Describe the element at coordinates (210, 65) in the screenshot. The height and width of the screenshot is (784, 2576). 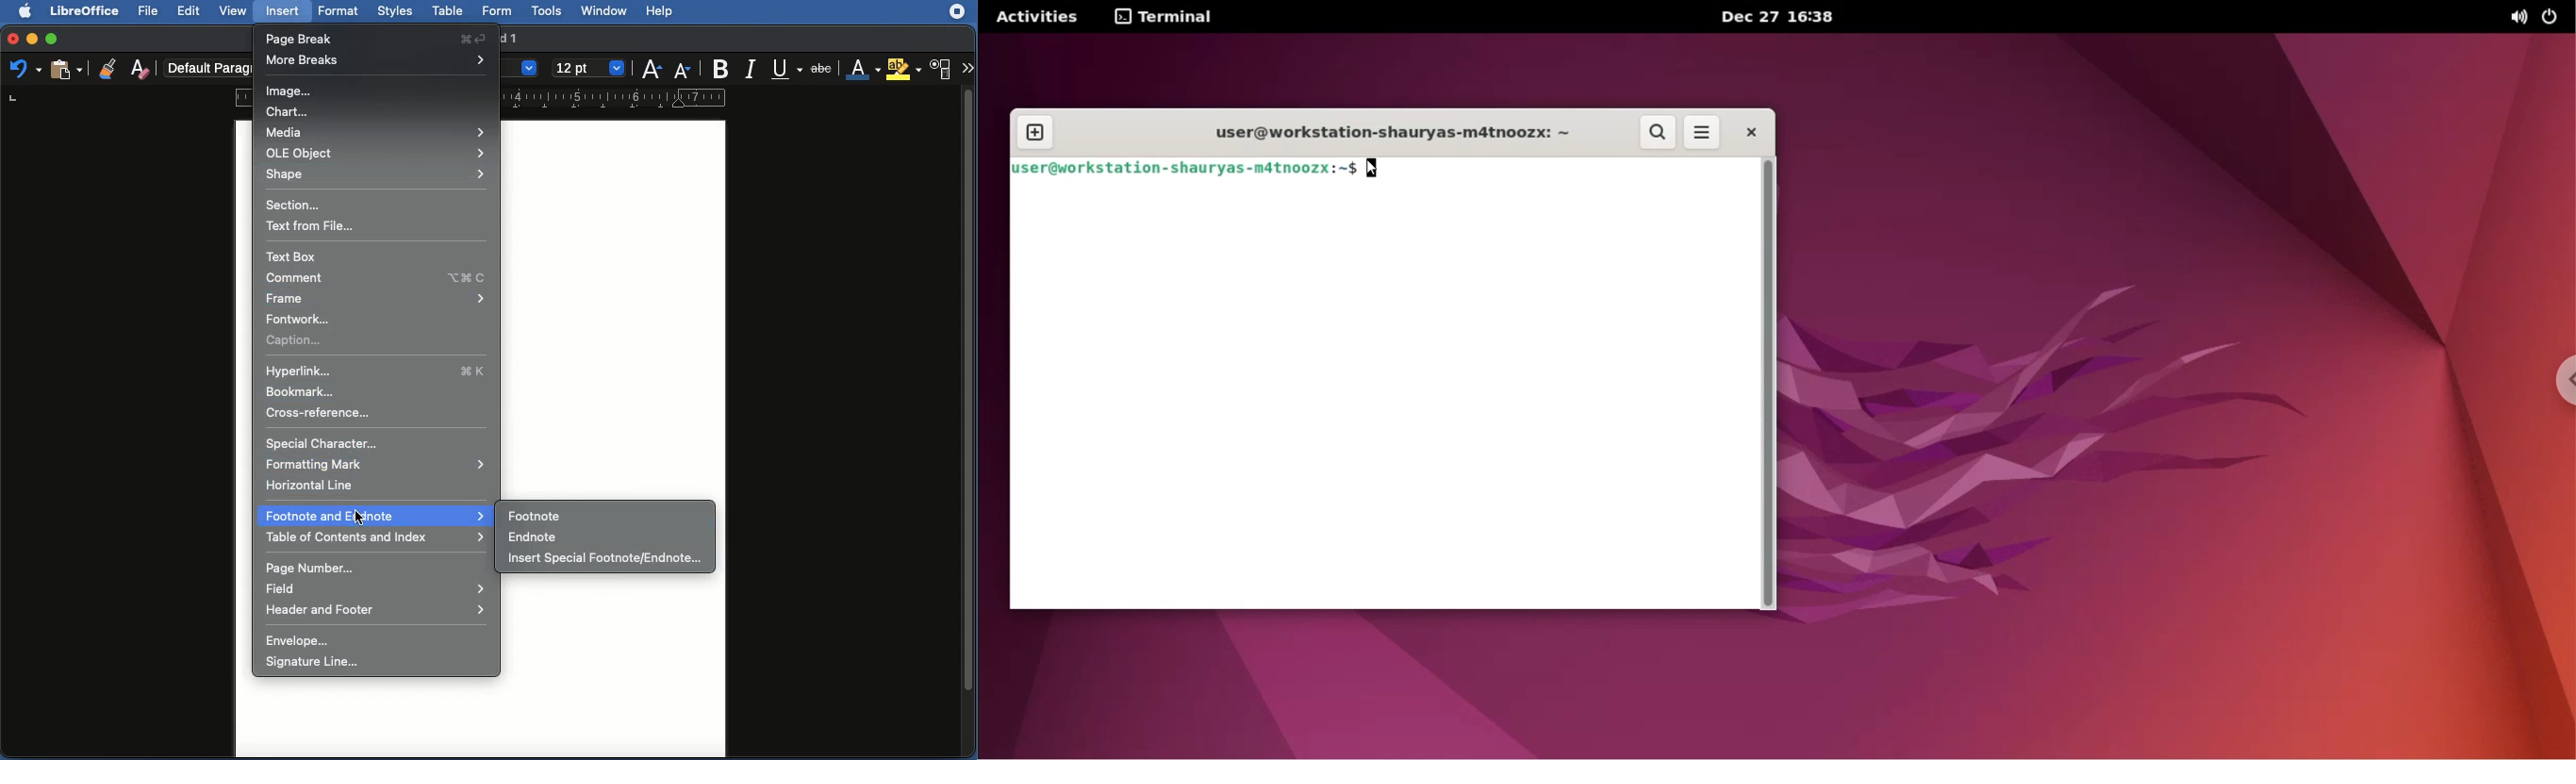
I see `Paragraph style` at that location.